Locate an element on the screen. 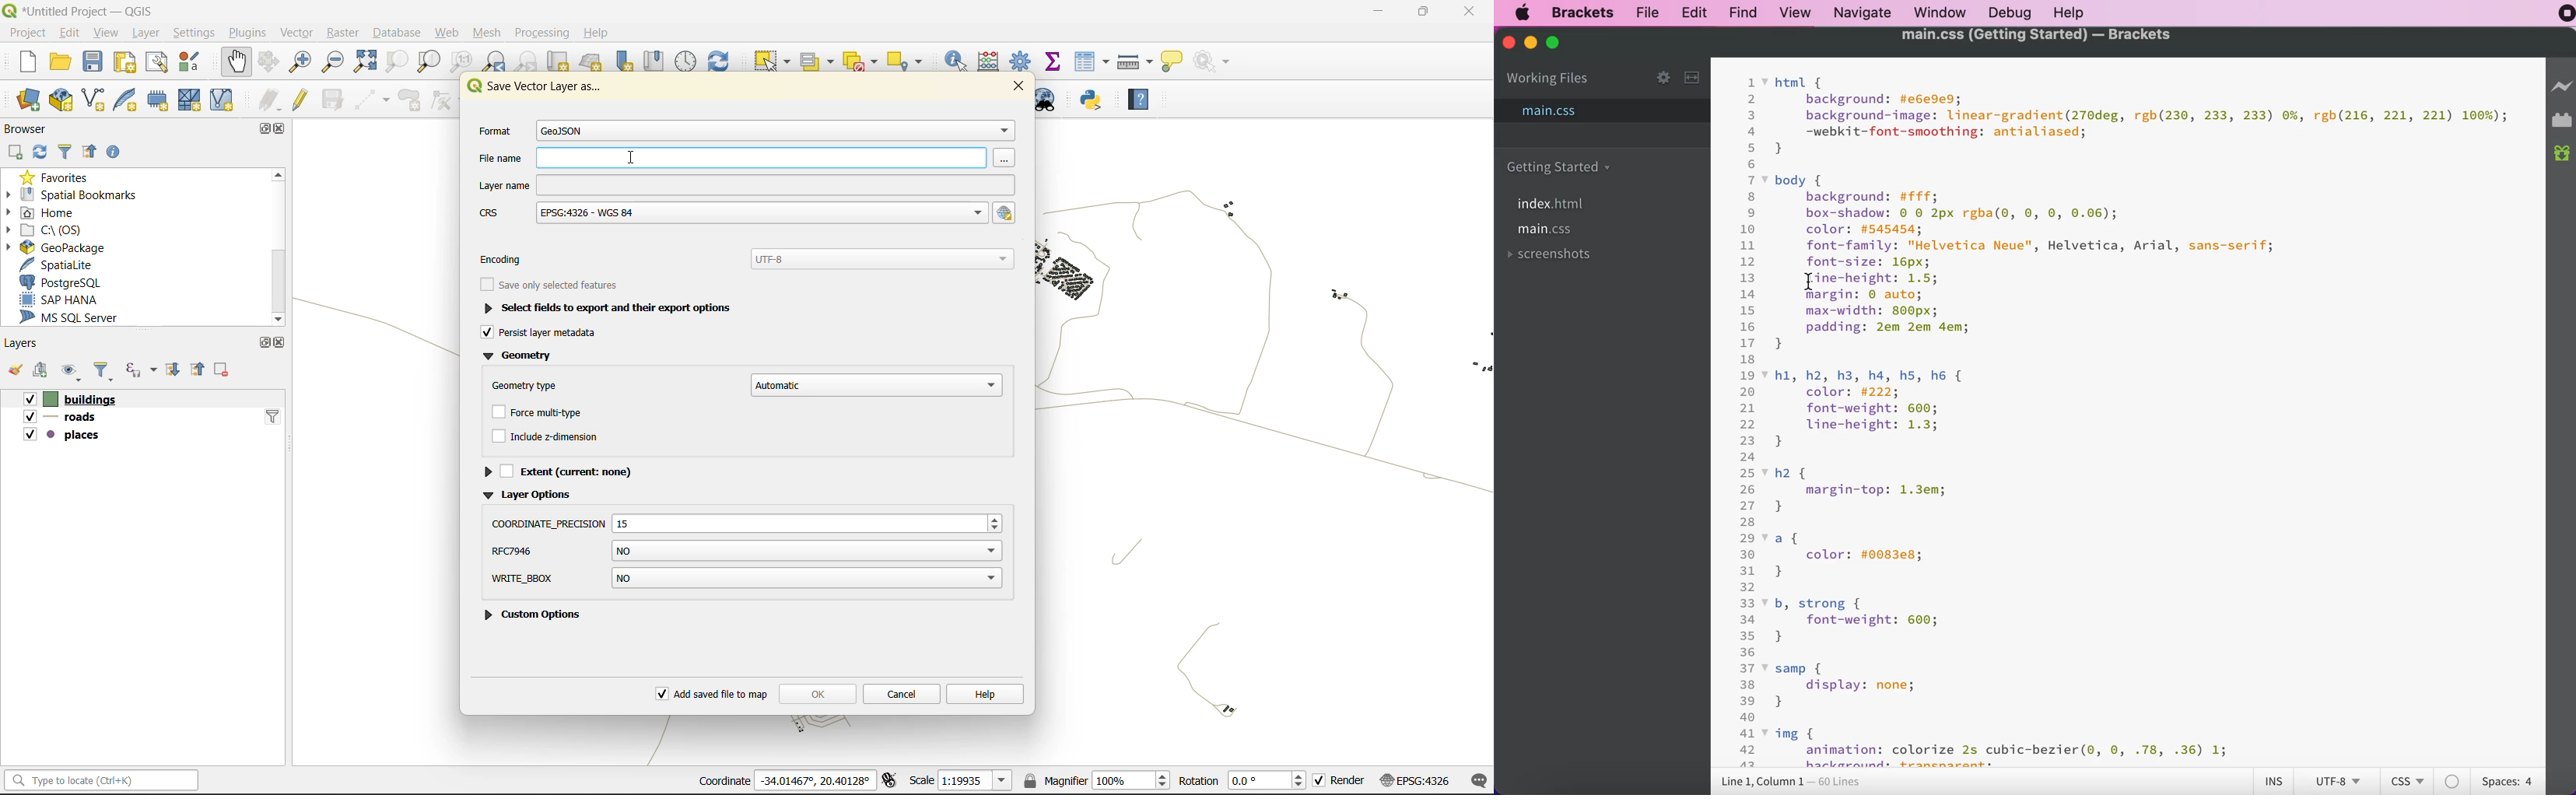 The image size is (2576, 812). refresh is located at coordinates (43, 152).